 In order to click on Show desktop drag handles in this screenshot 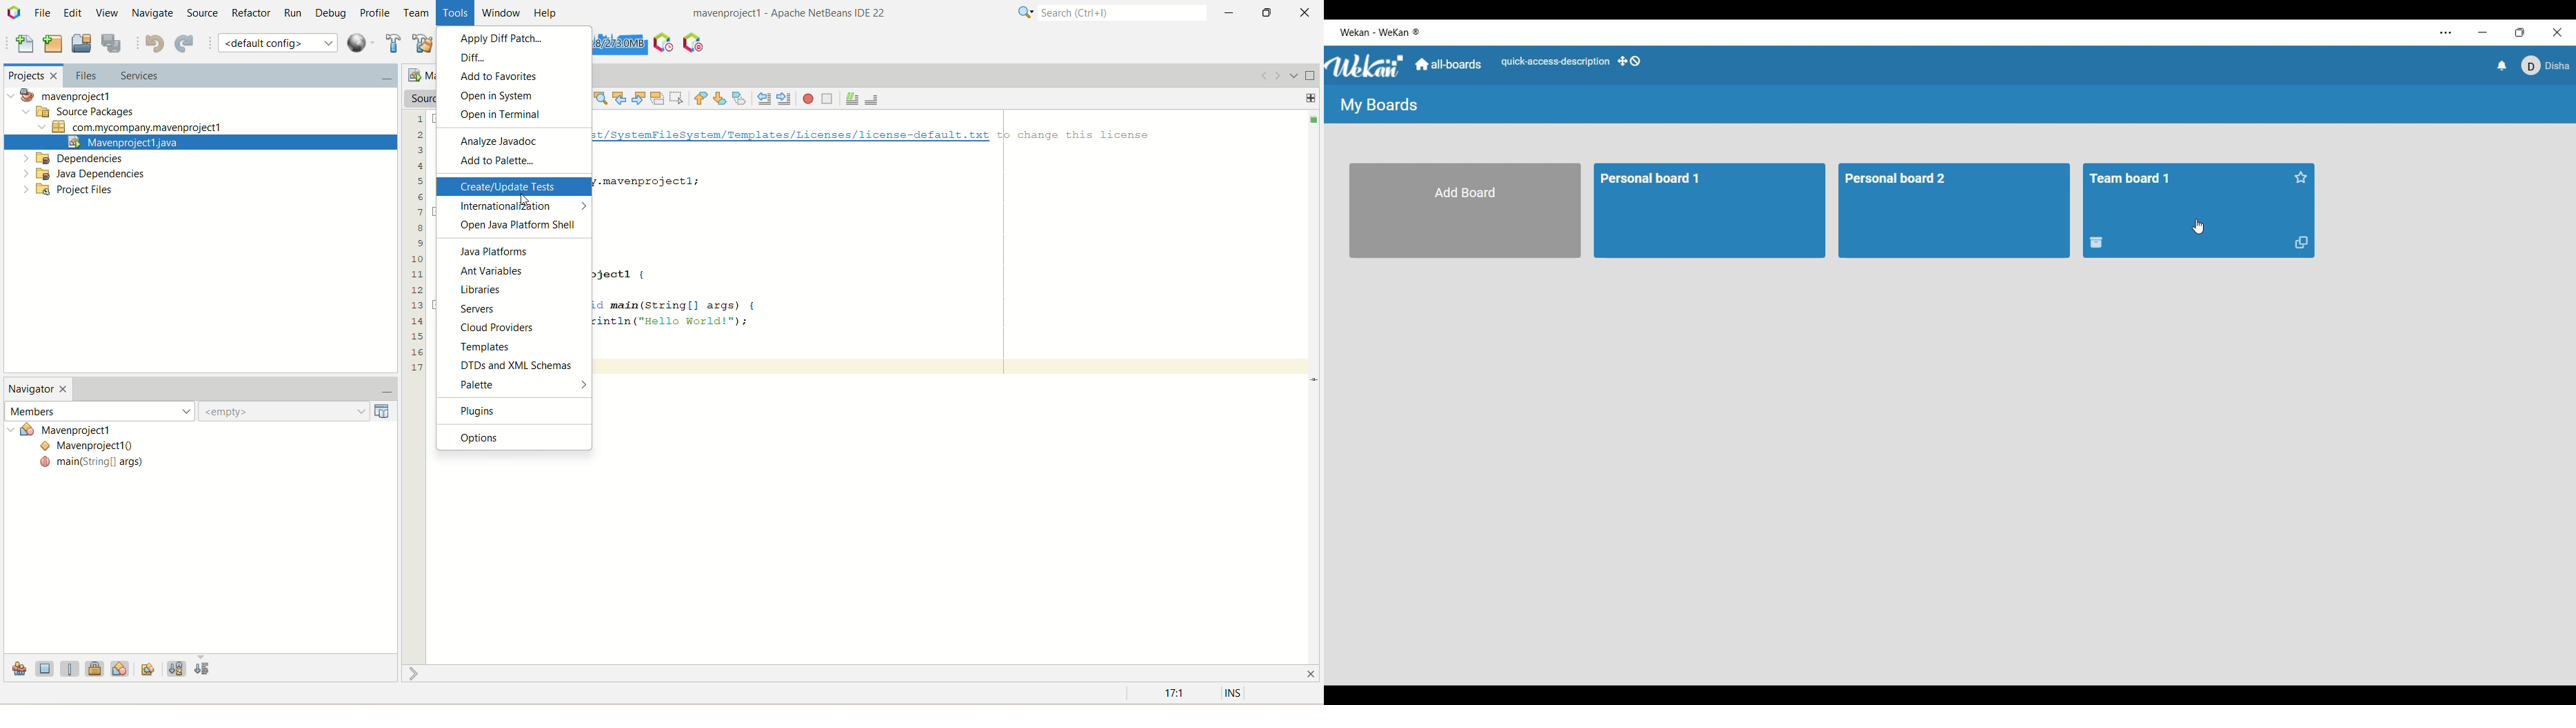, I will do `click(1629, 61)`.